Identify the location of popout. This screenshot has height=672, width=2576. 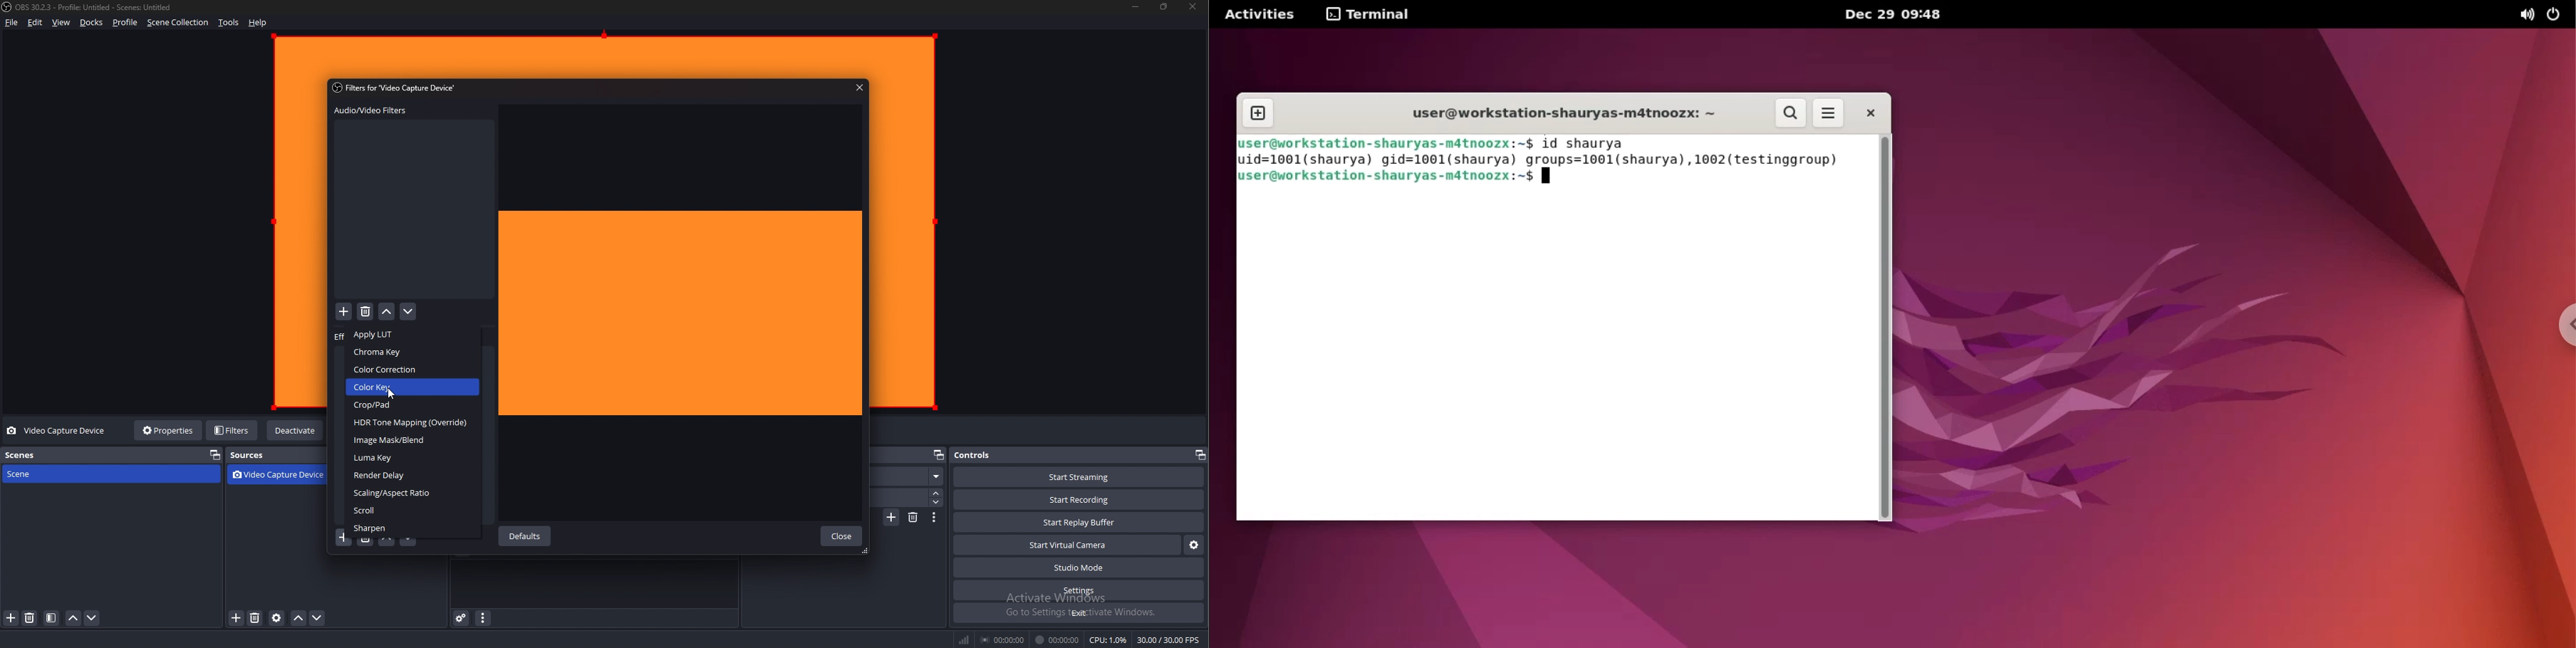
(938, 456).